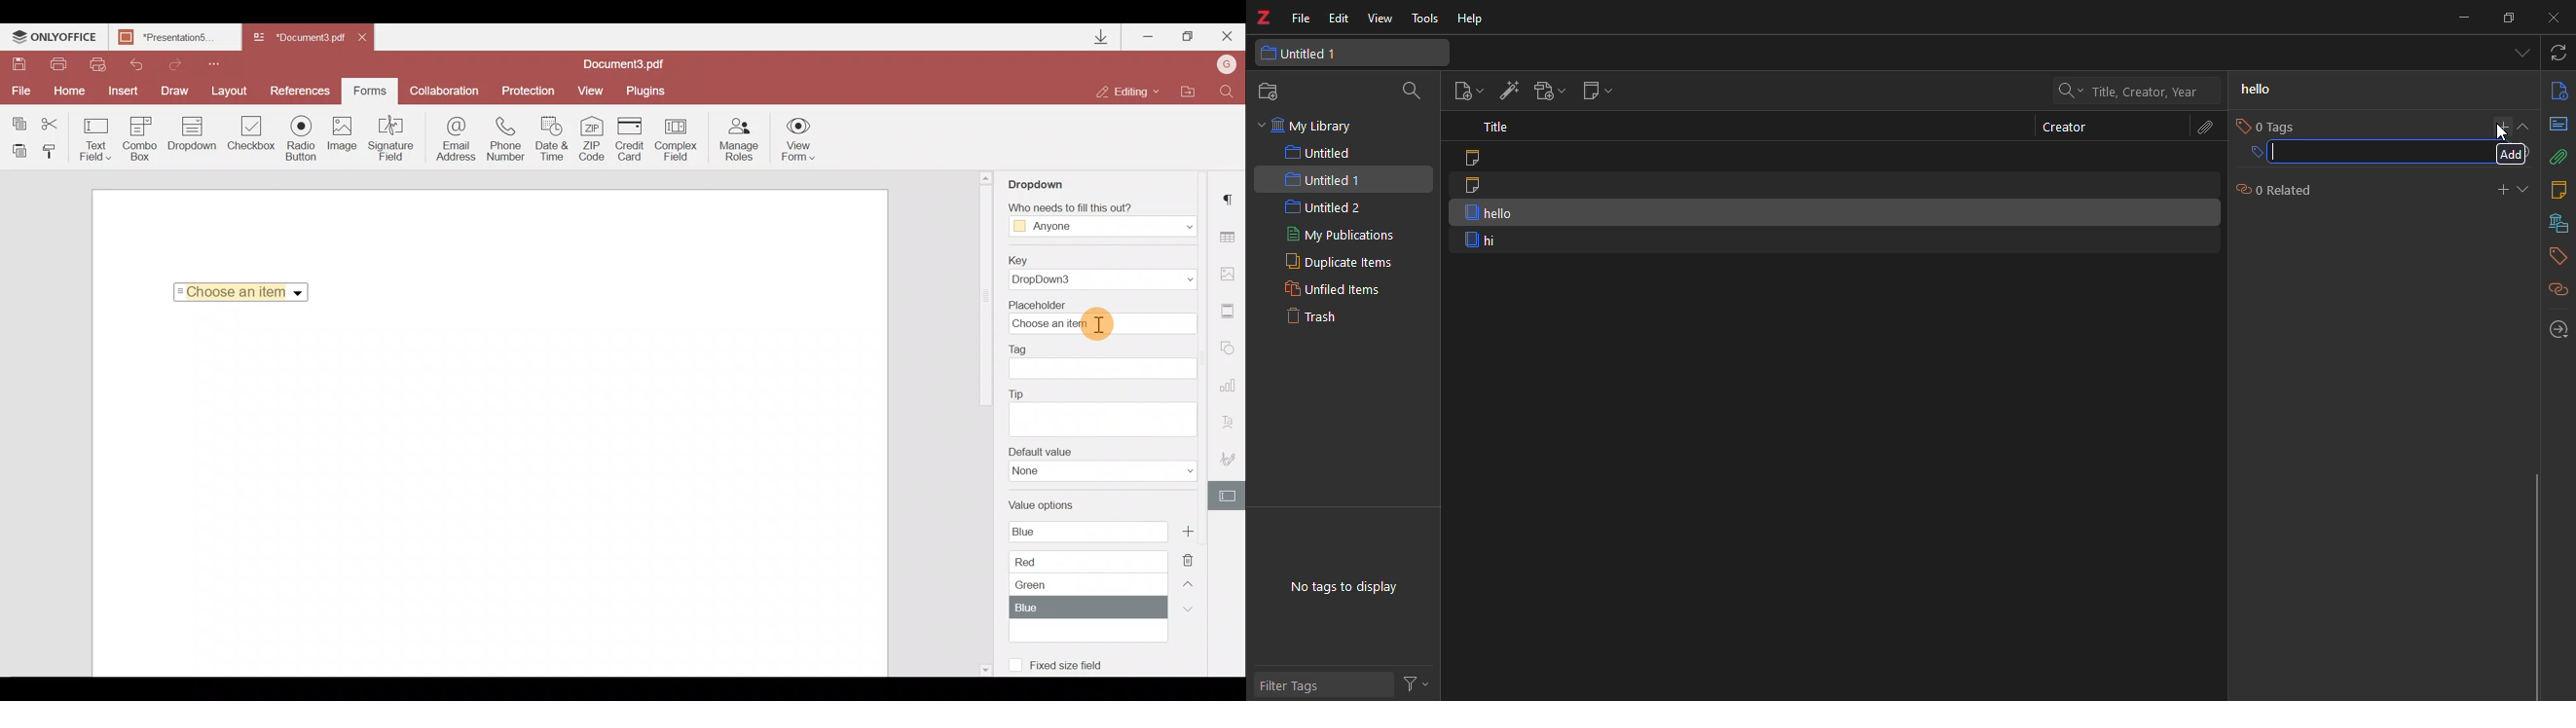 This screenshot has width=2576, height=728. Describe the element at coordinates (252, 134) in the screenshot. I see `Checkbox` at that location.